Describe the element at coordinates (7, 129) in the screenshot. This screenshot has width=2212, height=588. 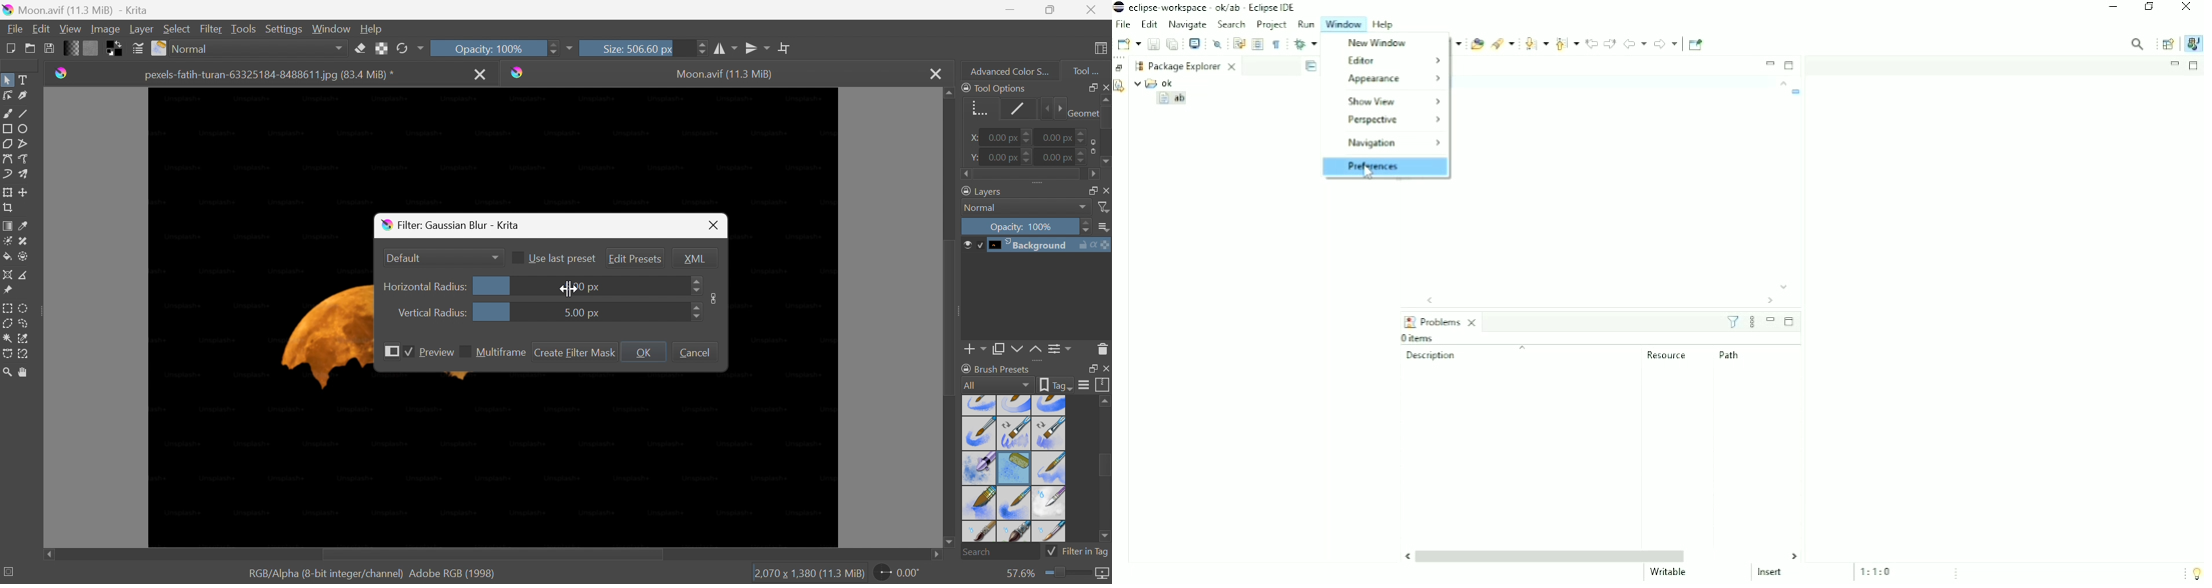
I see `Rectangle tool` at that location.